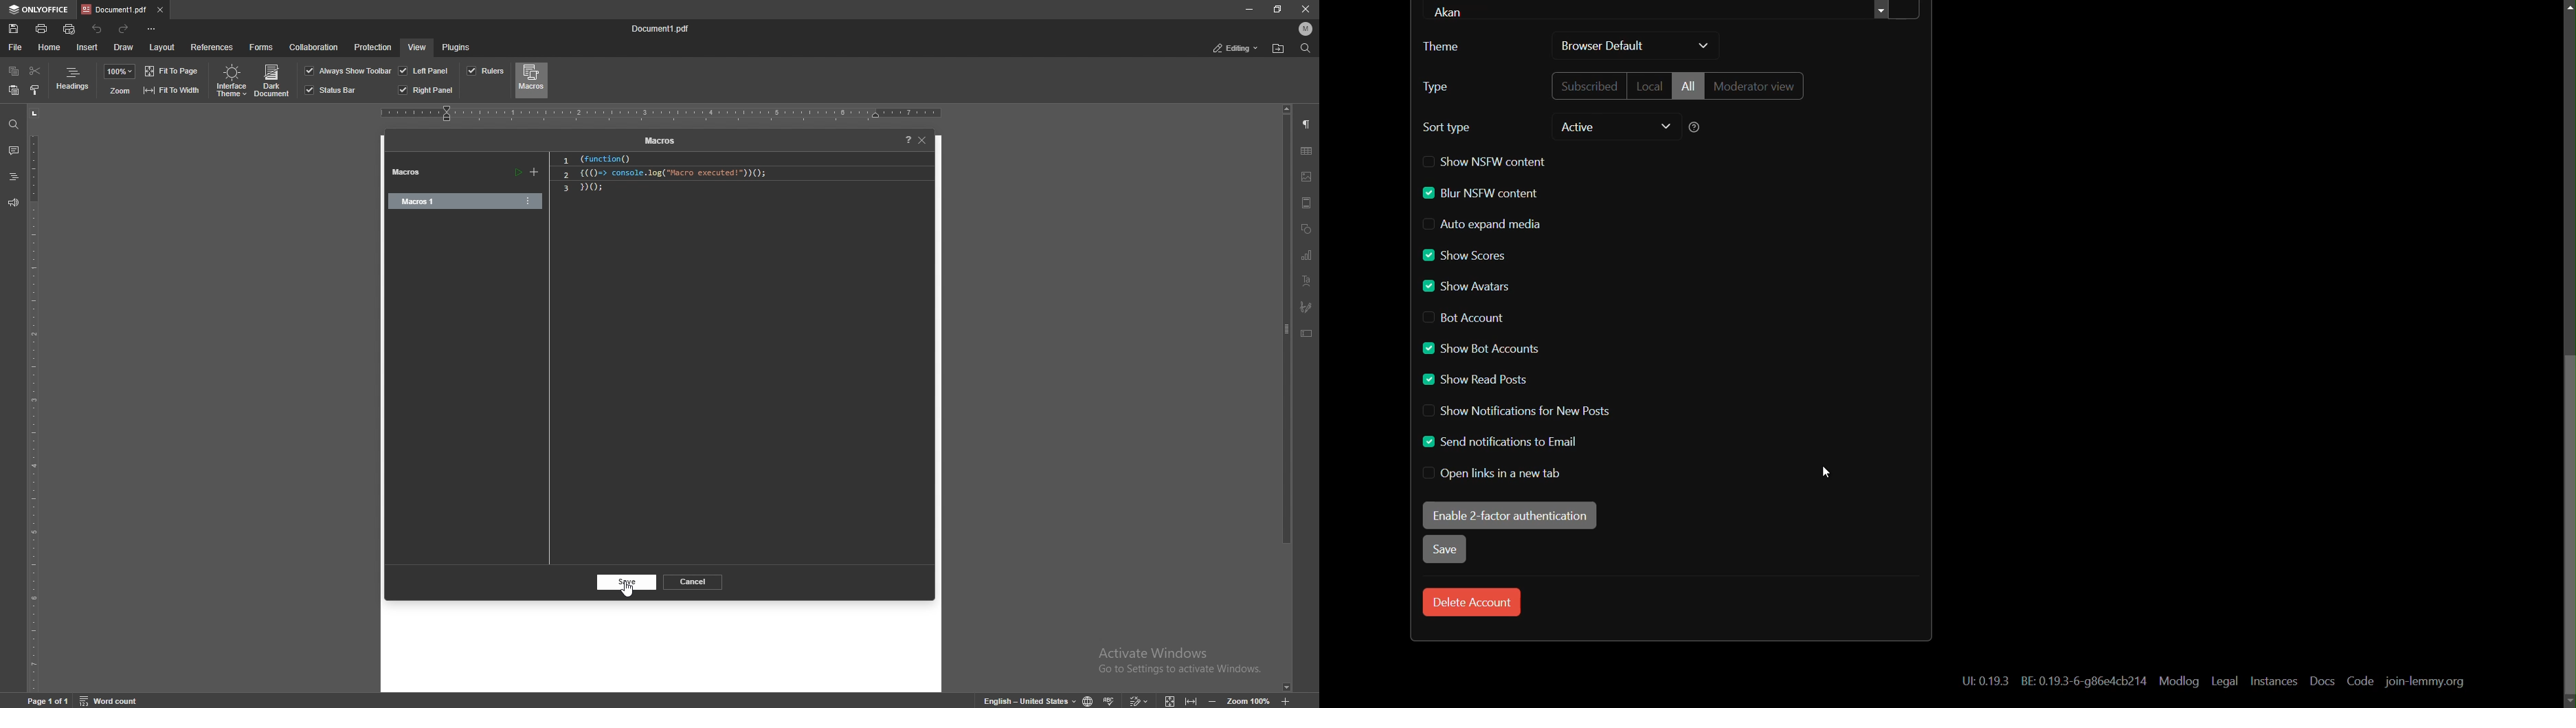 The height and width of the screenshot is (728, 2576). Describe the element at coordinates (229, 81) in the screenshot. I see `interface theme` at that location.